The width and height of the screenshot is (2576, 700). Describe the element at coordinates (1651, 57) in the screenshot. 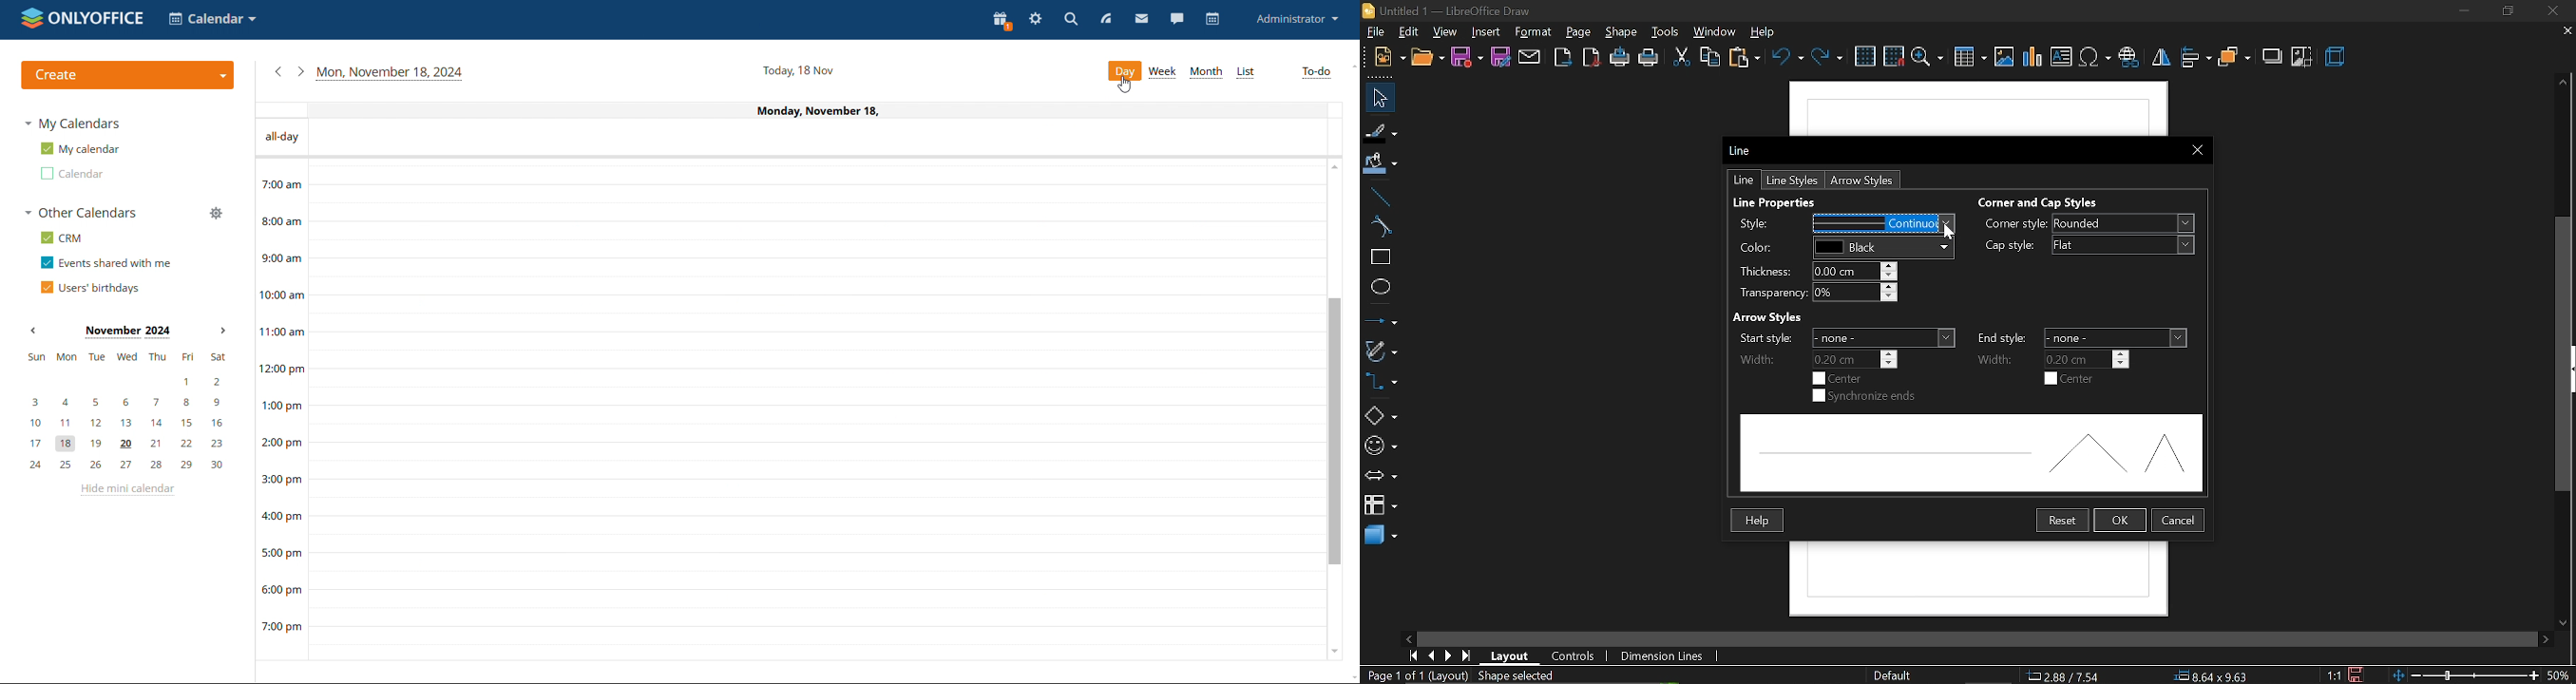

I see `print` at that location.